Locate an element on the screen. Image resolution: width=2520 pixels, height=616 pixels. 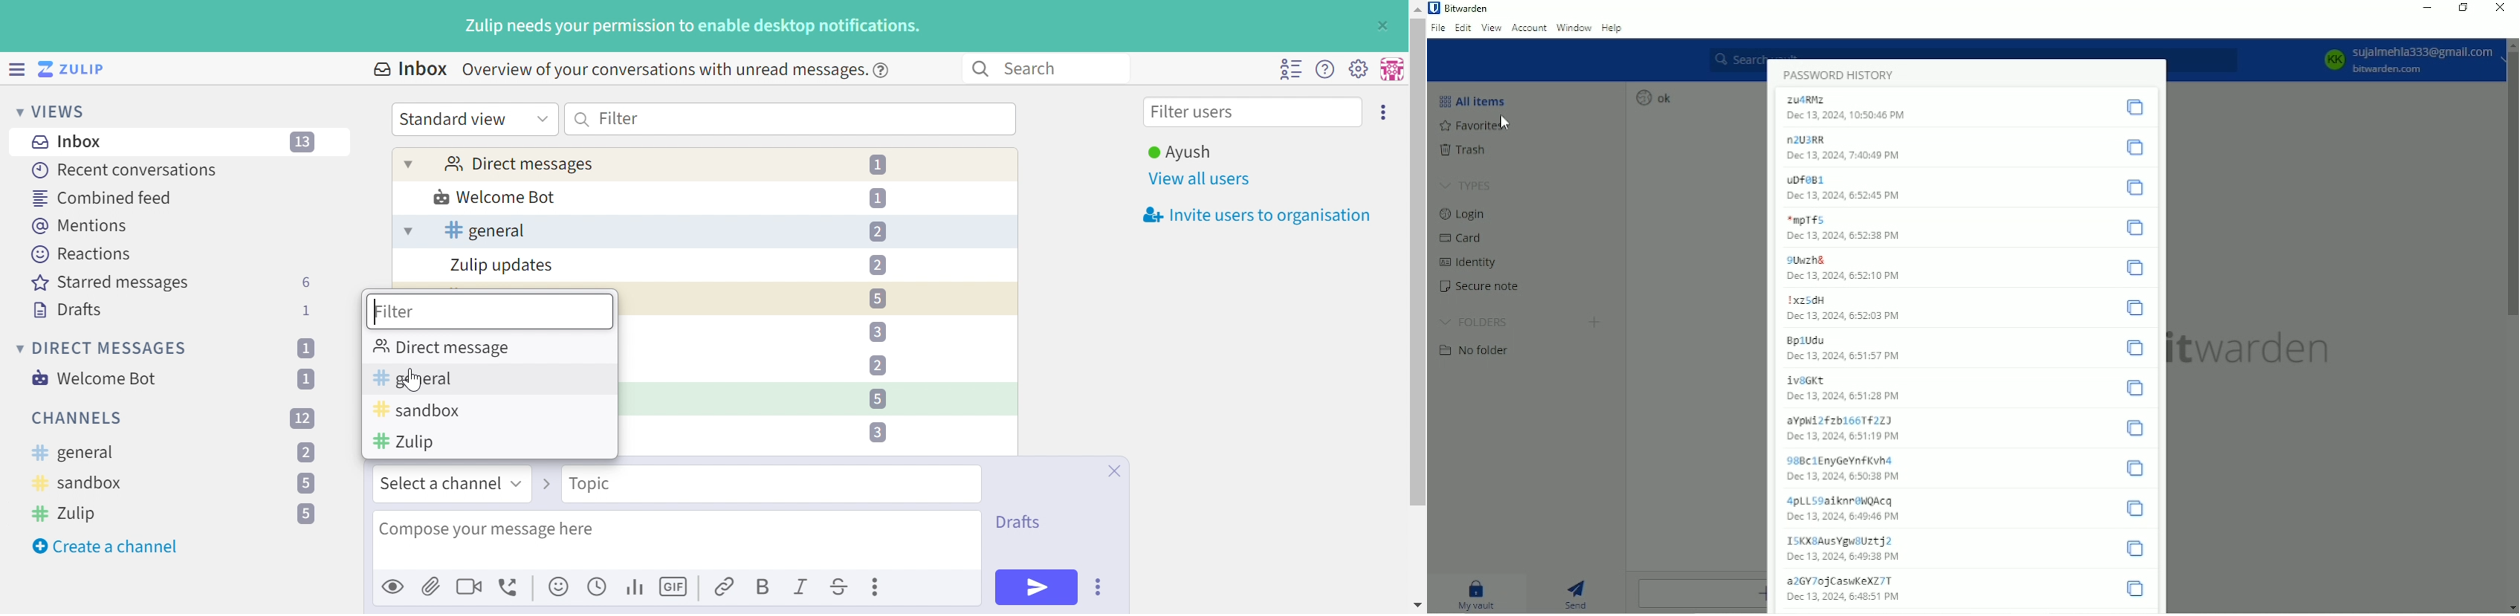
Dec 13, 2024, 6:52:10 PM is located at coordinates (1845, 279).